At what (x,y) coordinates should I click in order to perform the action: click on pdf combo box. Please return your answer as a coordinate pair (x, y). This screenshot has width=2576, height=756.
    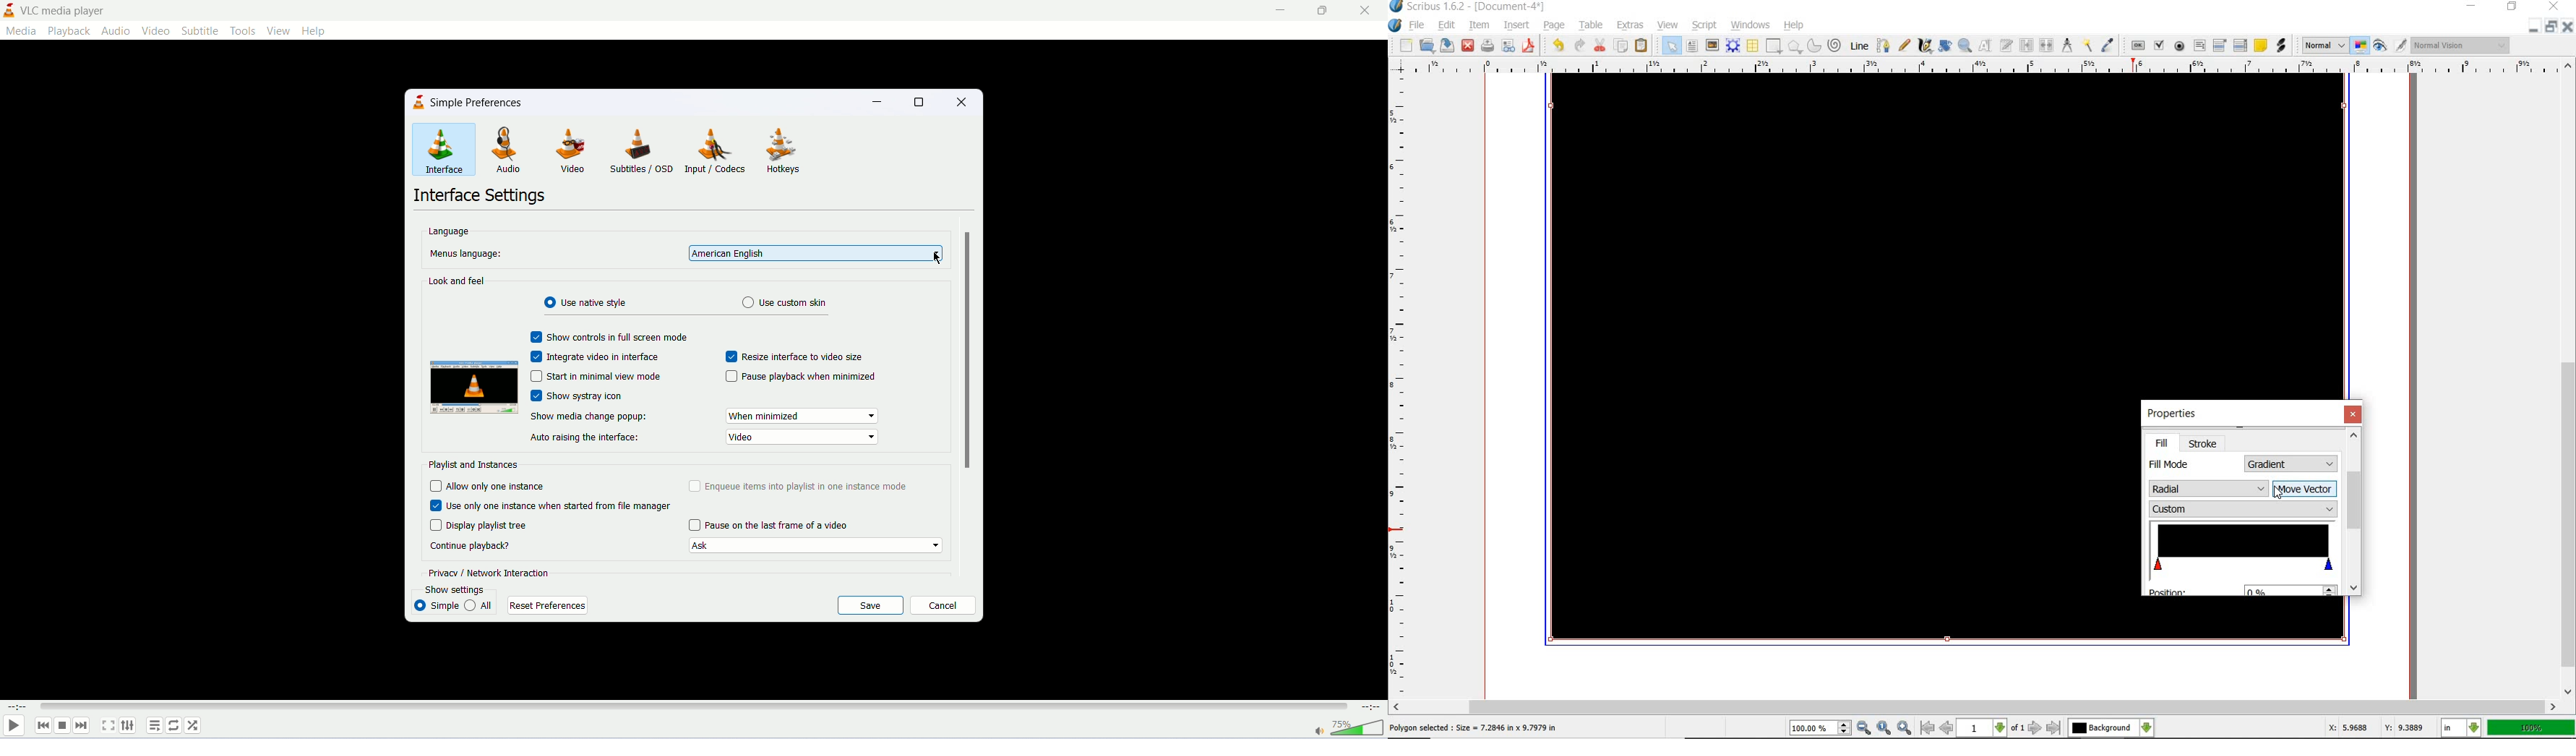
    Looking at the image, I should click on (2219, 45).